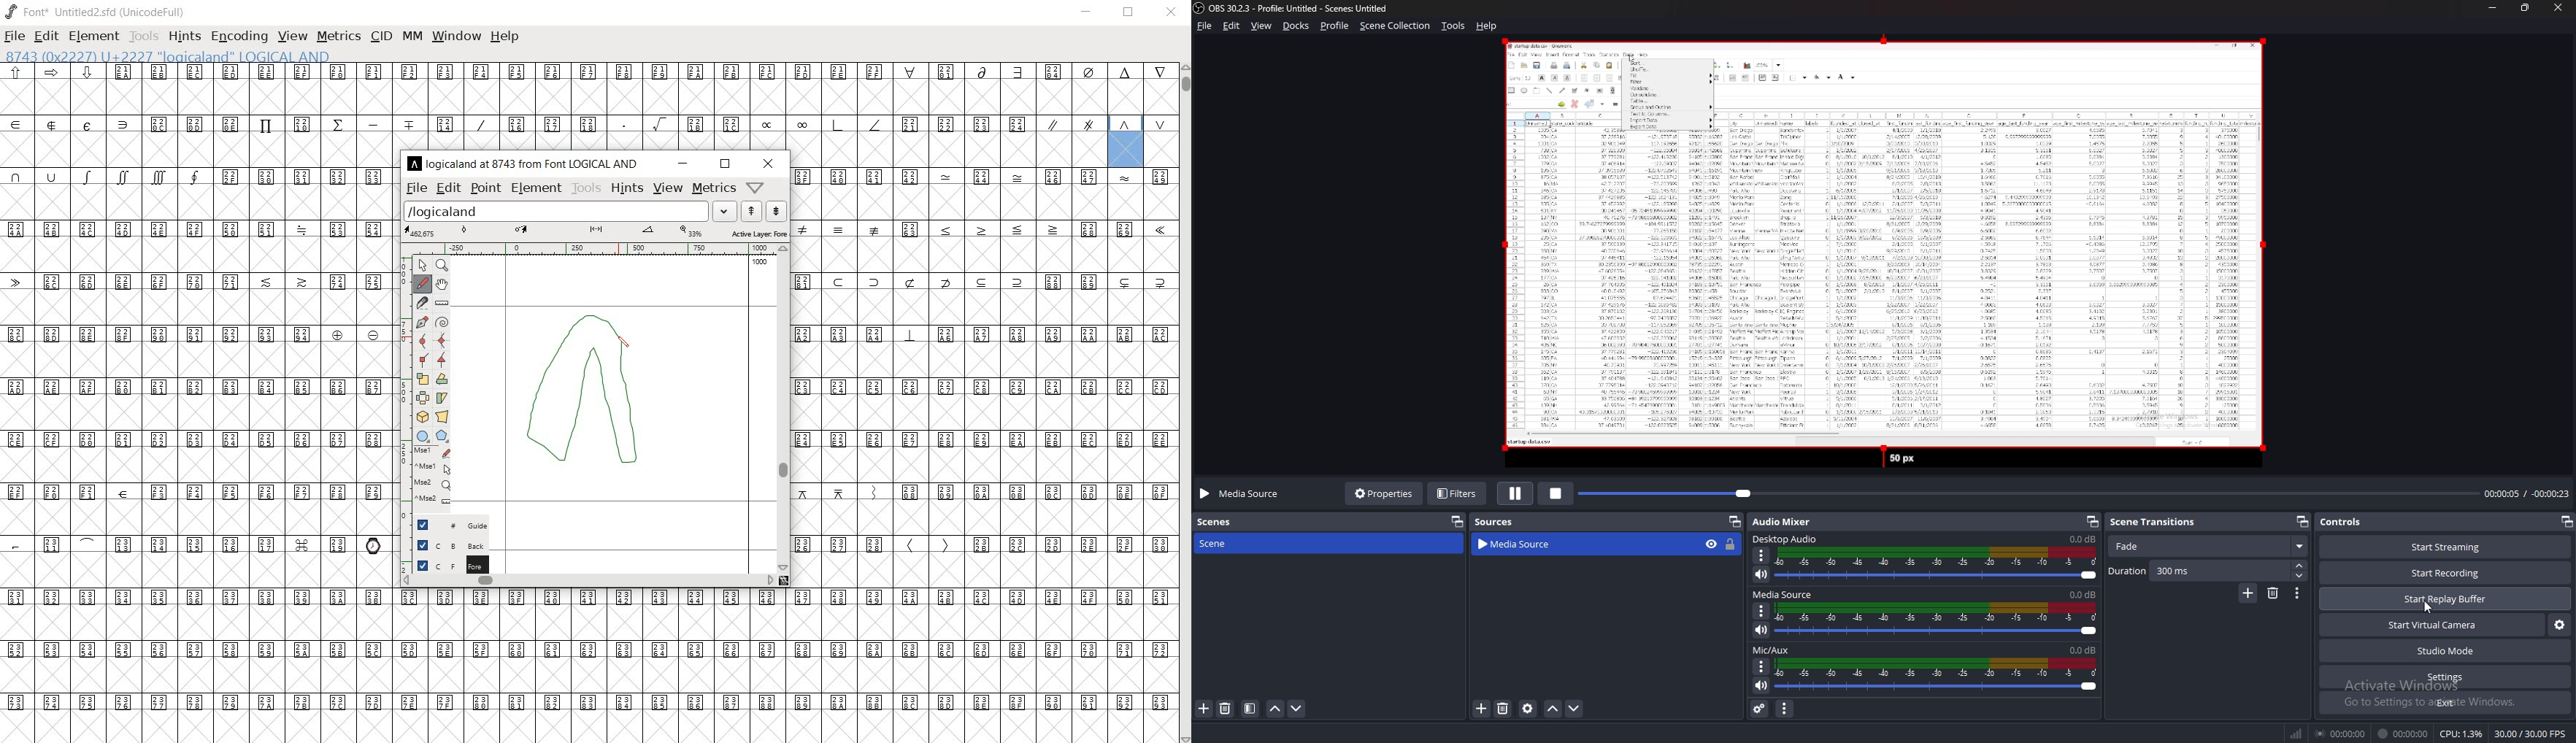 The width and height of the screenshot is (2576, 756). What do you see at coordinates (2091, 521) in the screenshot?
I see `pop out` at bounding box center [2091, 521].